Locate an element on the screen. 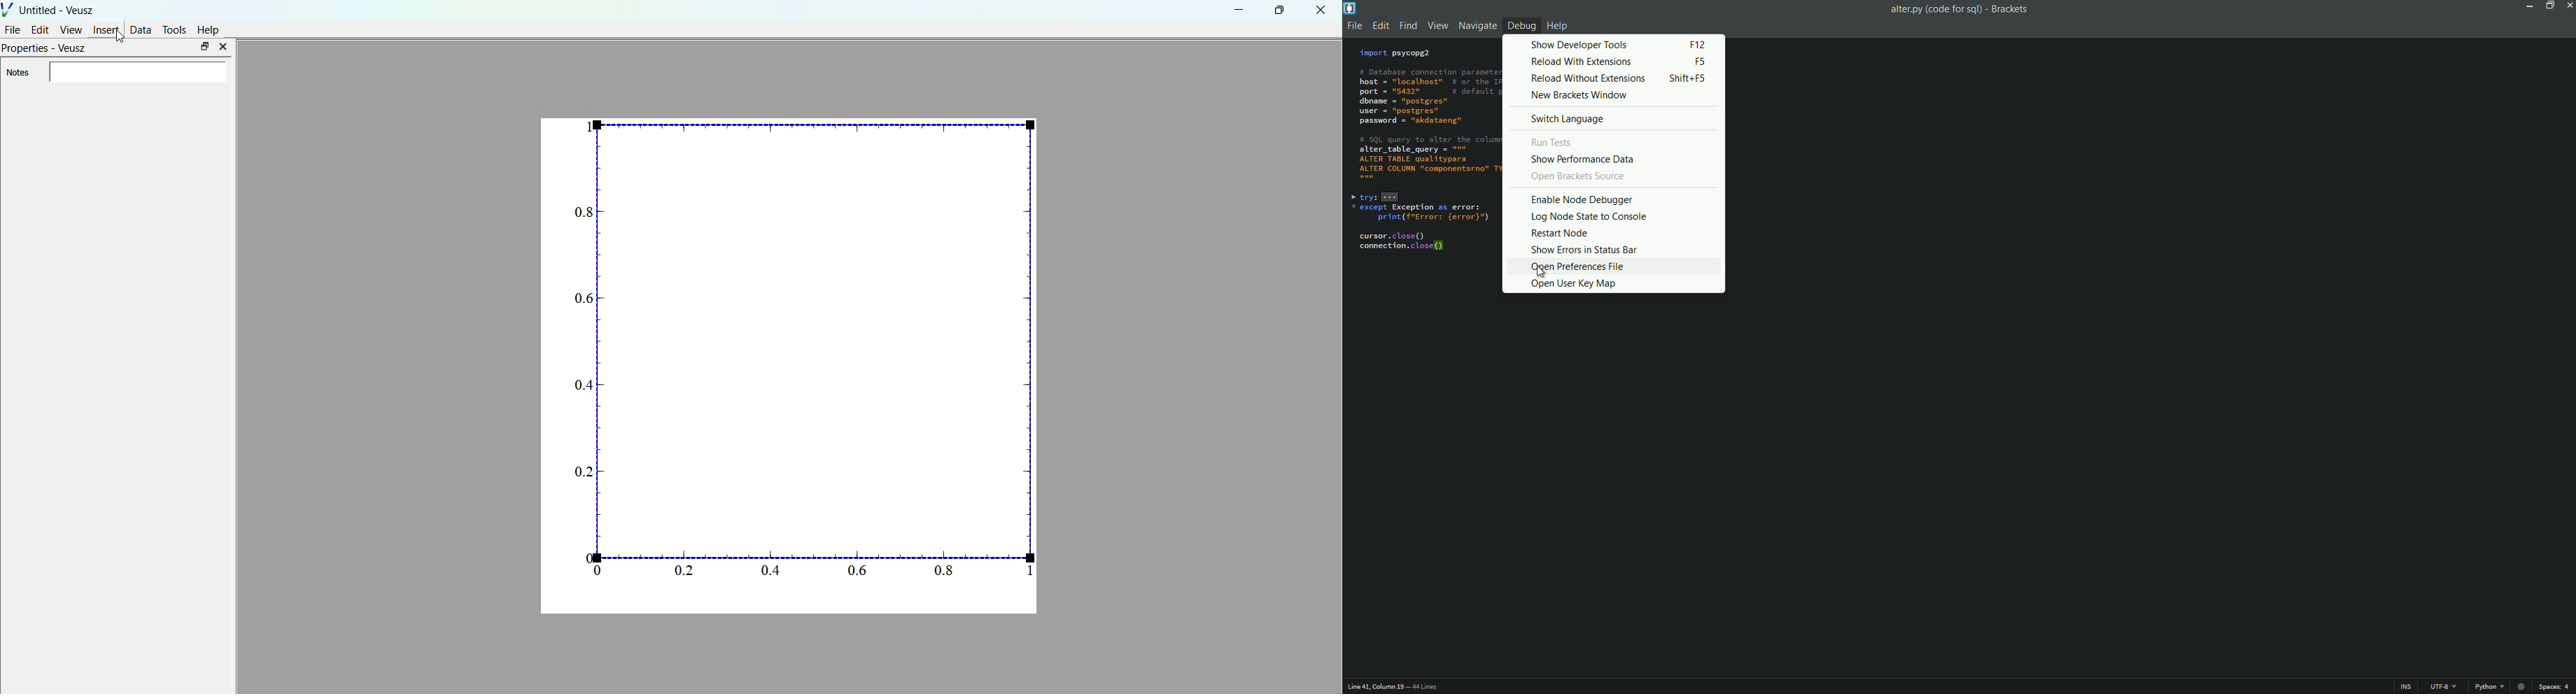 This screenshot has height=700, width=2576. Show developer tools is located at coordinates (1609, 44).